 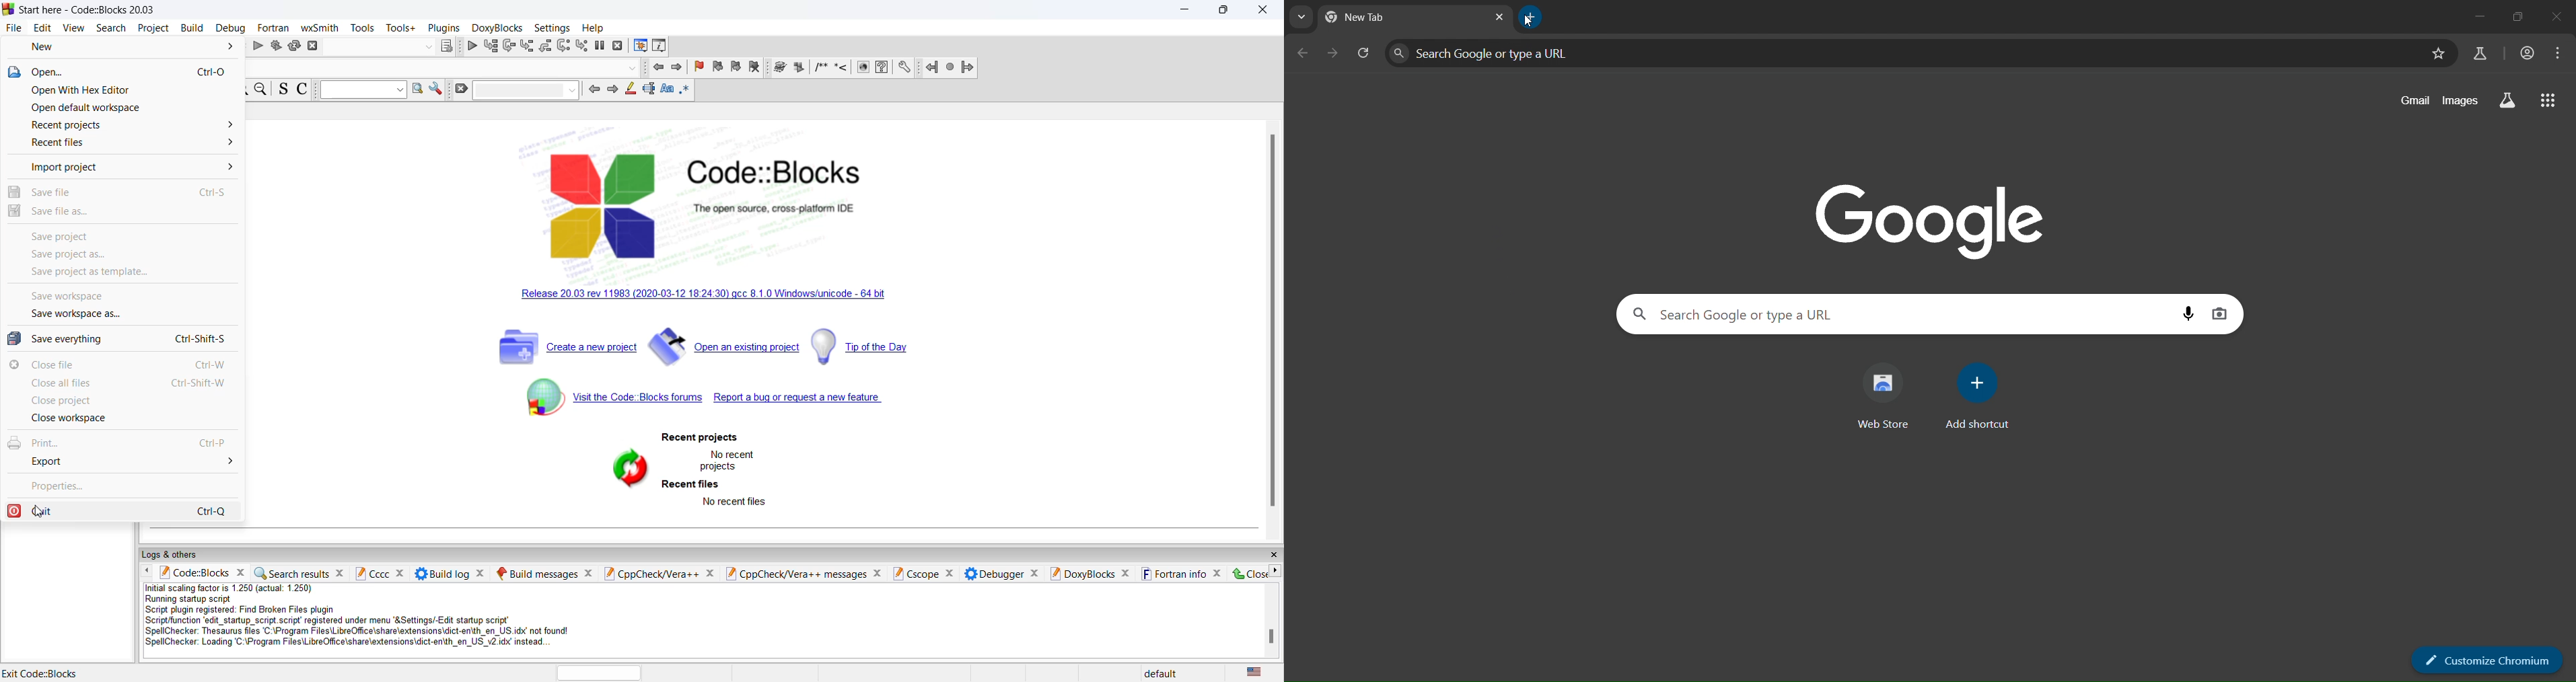 I want to click on report bug, so click(x=811, y=402).